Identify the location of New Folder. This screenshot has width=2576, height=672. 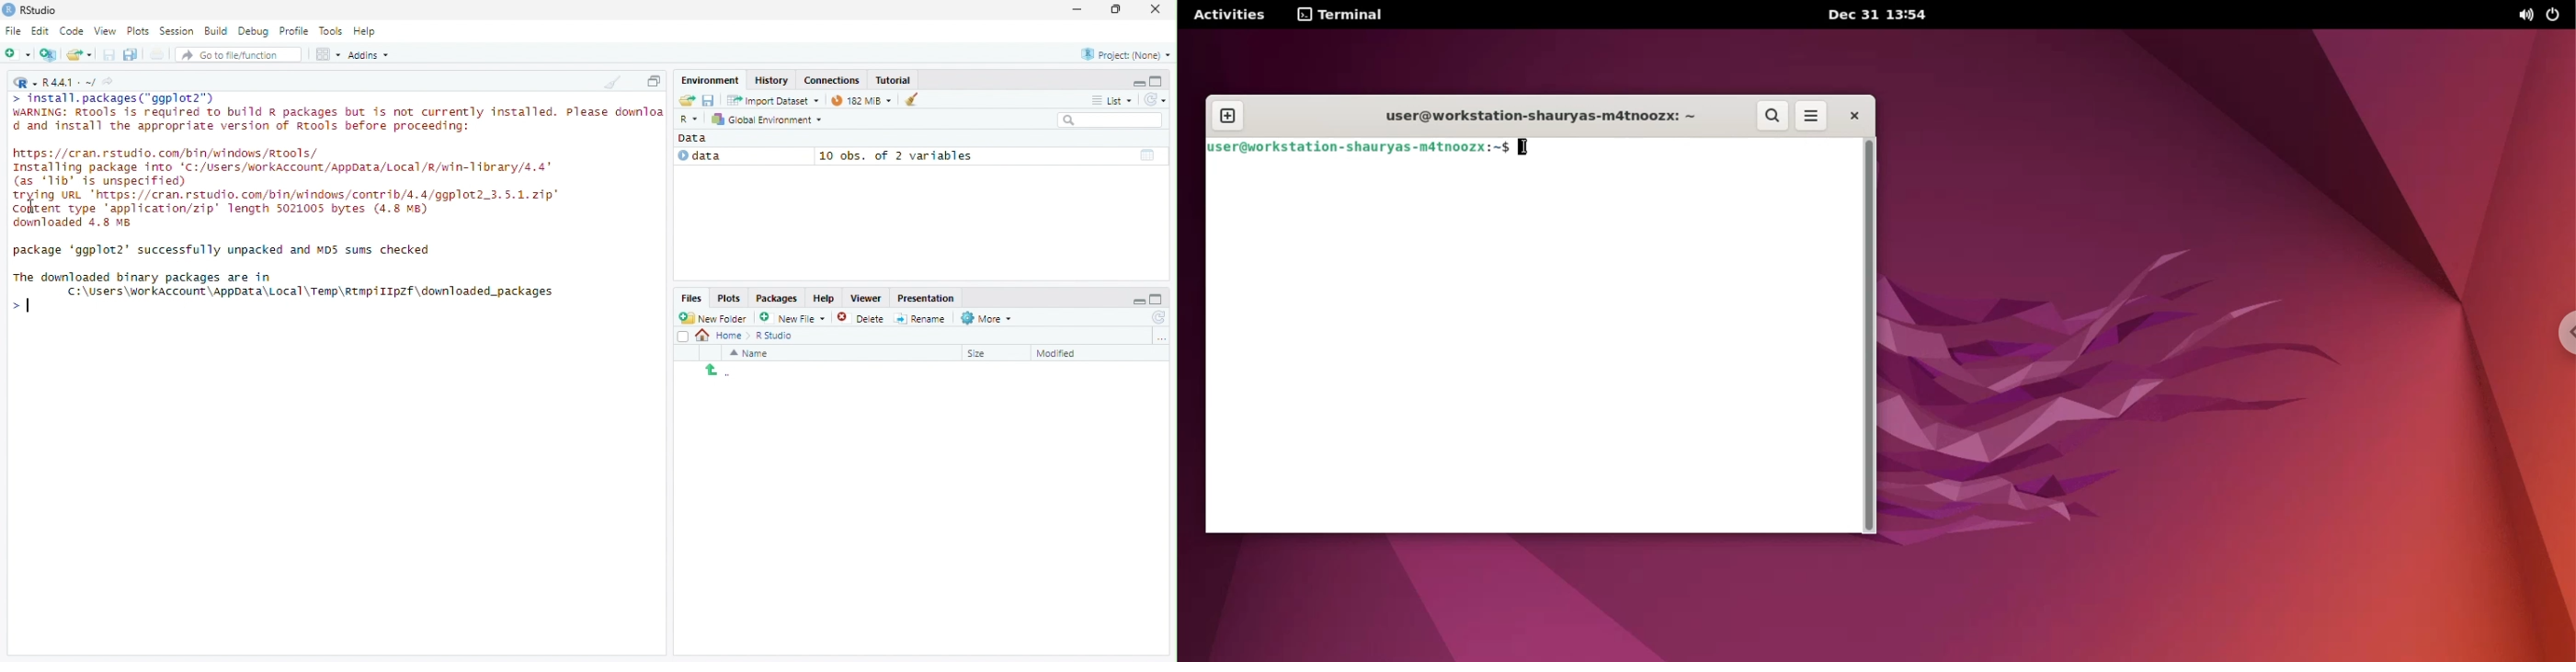
(715, 318).